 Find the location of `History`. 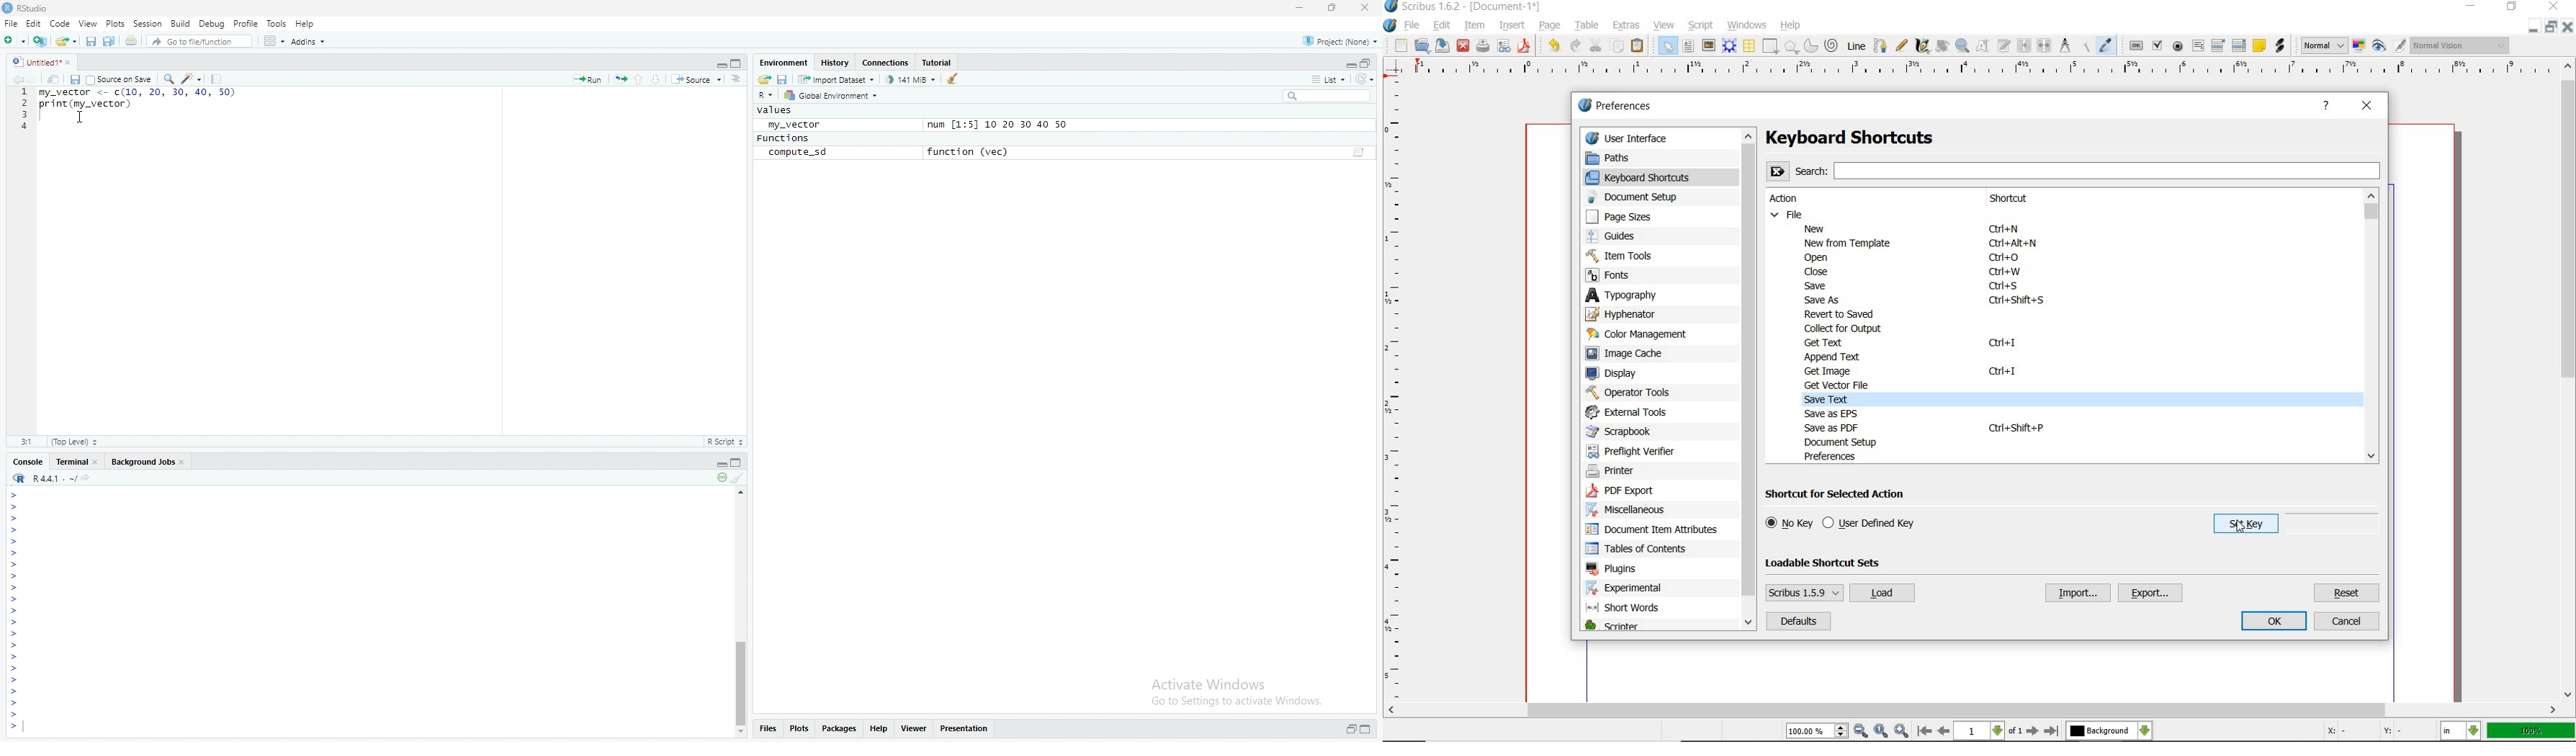

History is located at coordinates (833, 63).